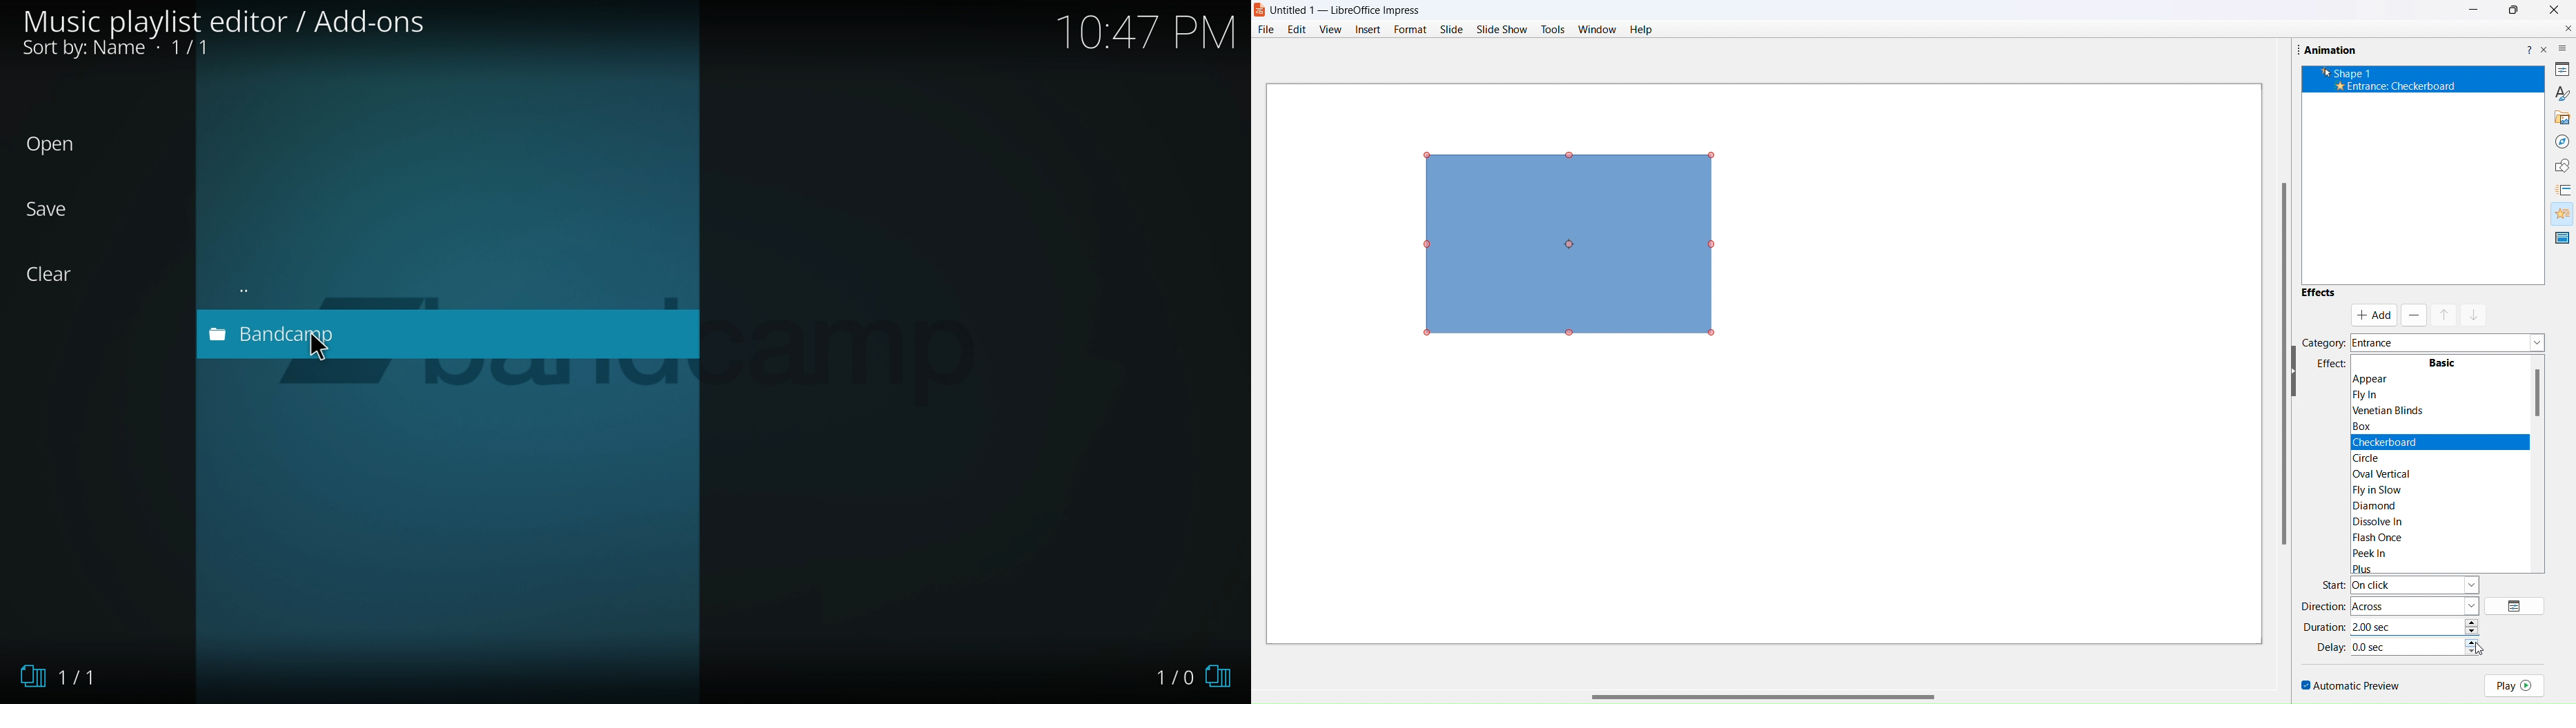  What do you see at coordinates (2471, 12) in the screenshot?
I see `Minimize` at bounding box center [2471, 12].